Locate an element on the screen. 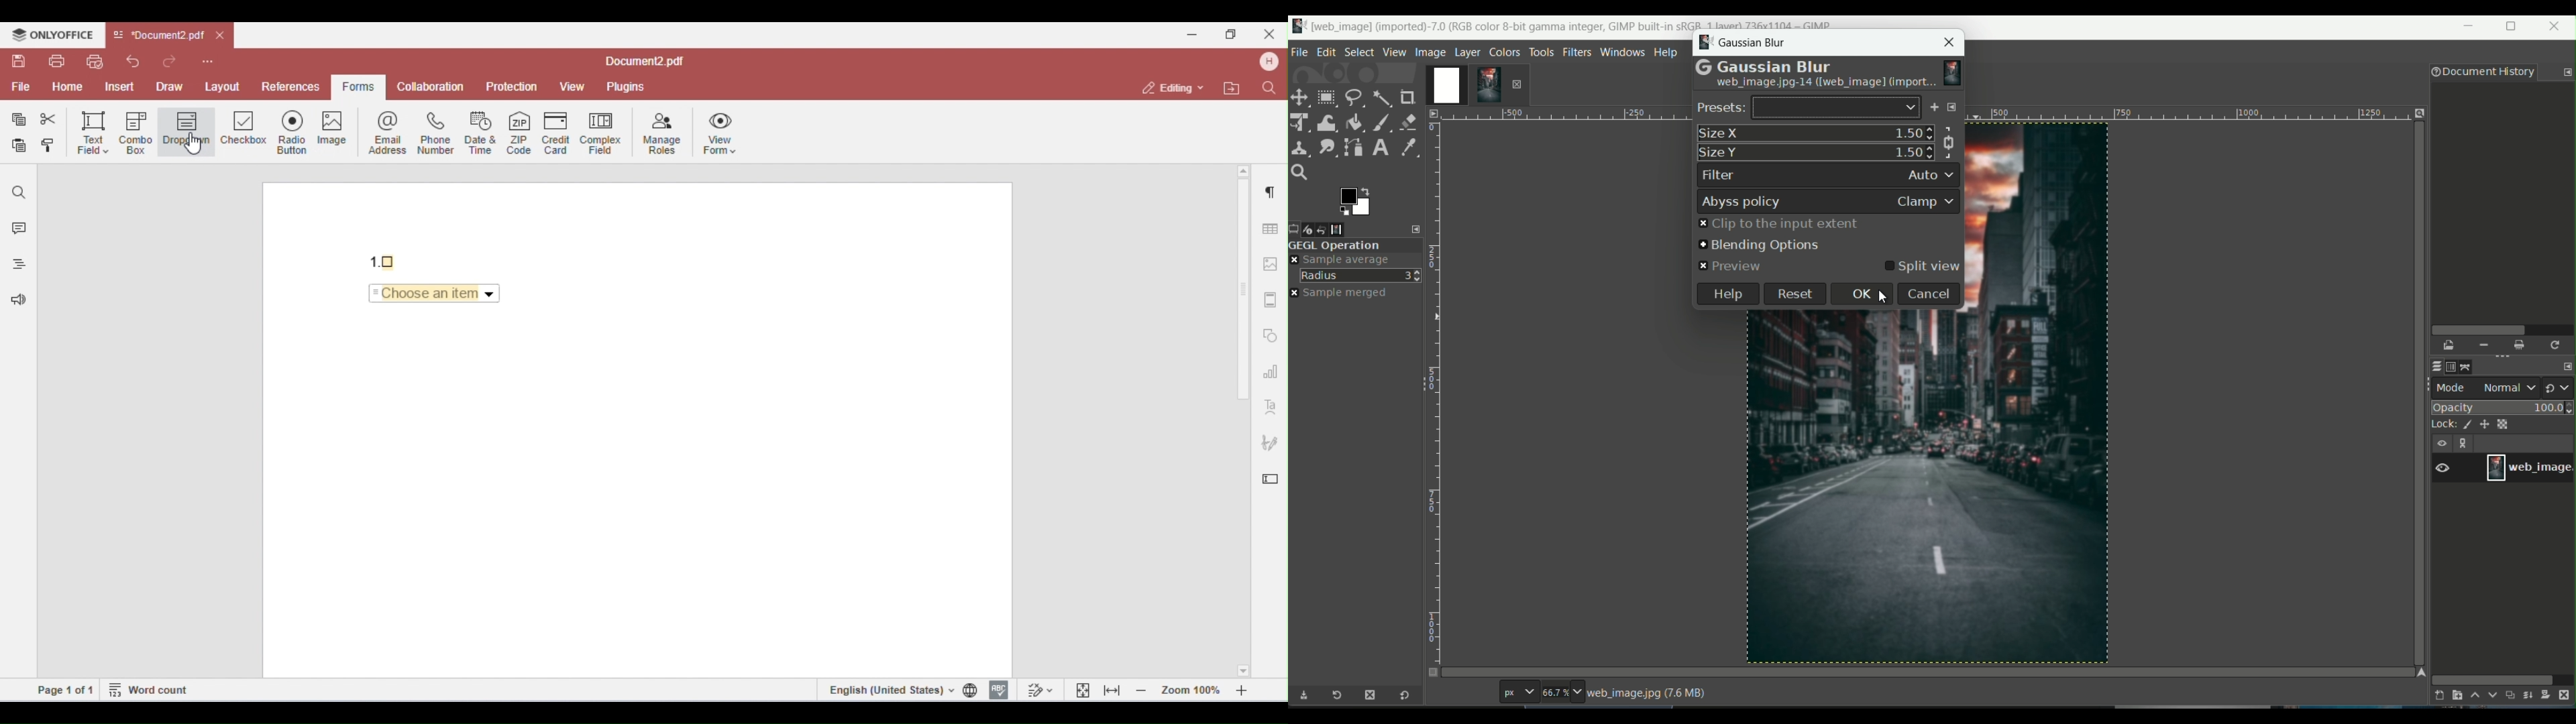 This screenshot has width=2576, height=728. gegl operation is located at coordinates (1355, 245).